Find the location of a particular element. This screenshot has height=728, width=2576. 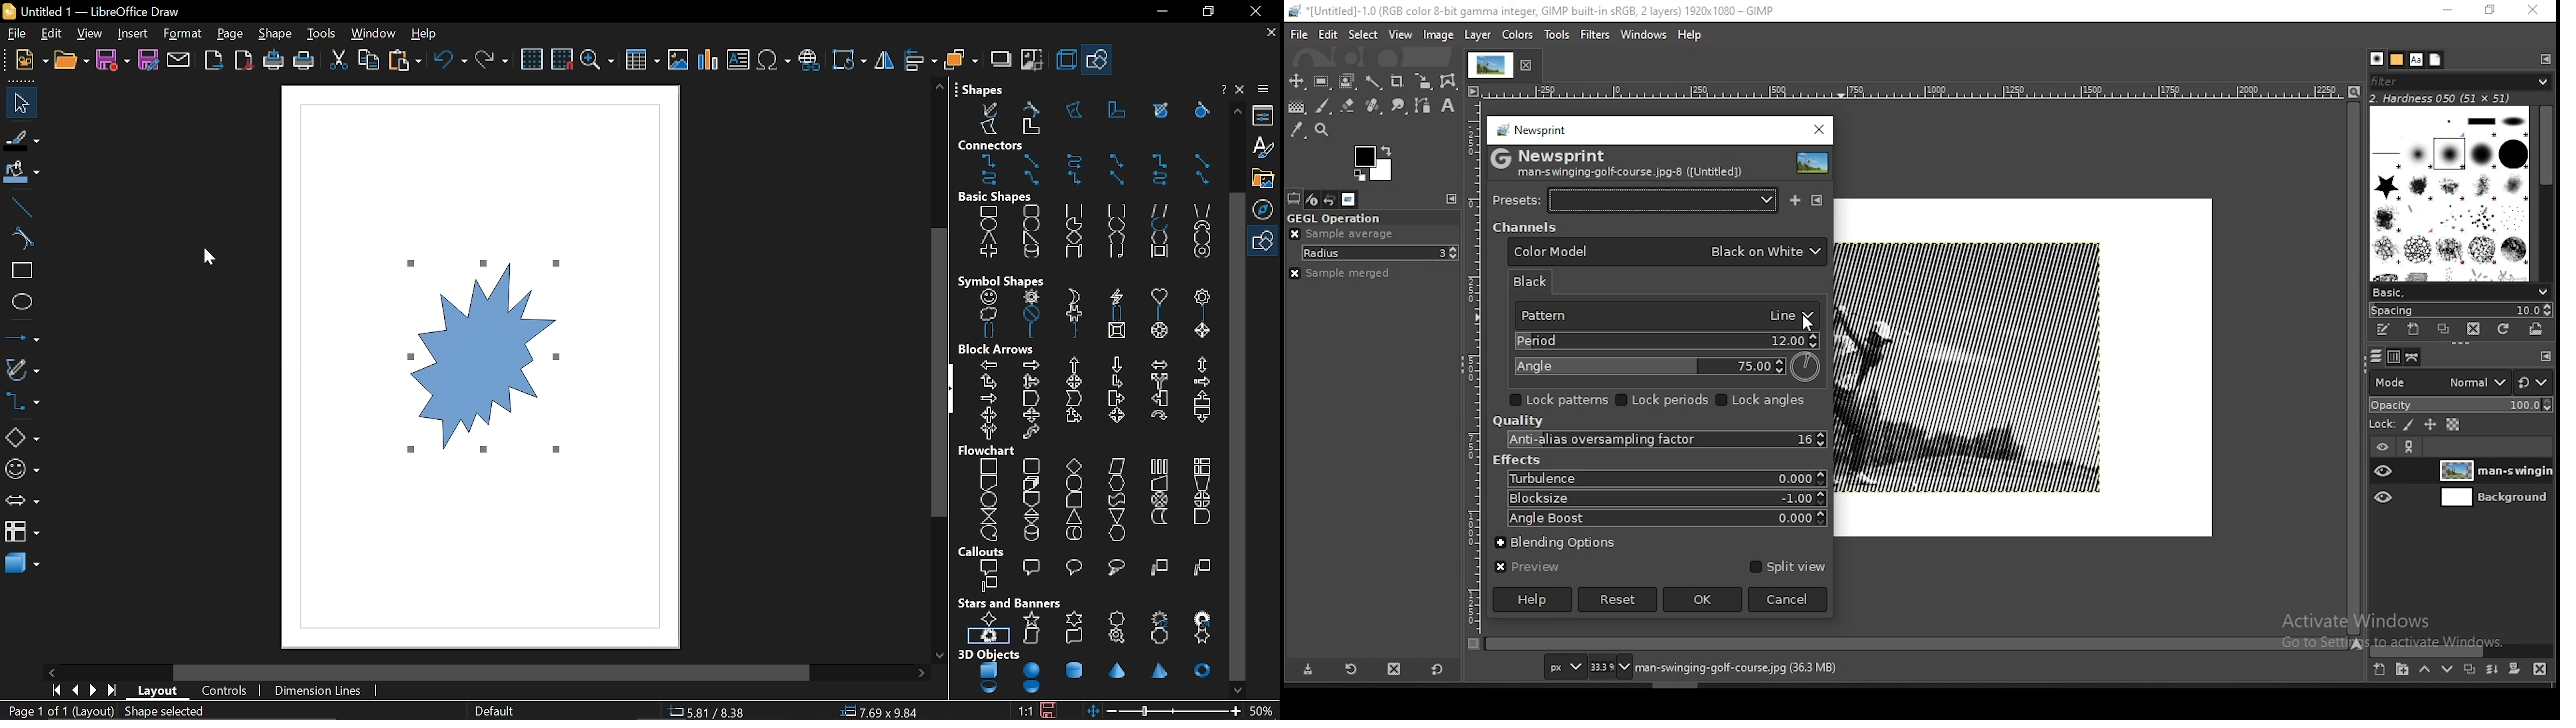

Navigator is located at coordinates (1266, 209).